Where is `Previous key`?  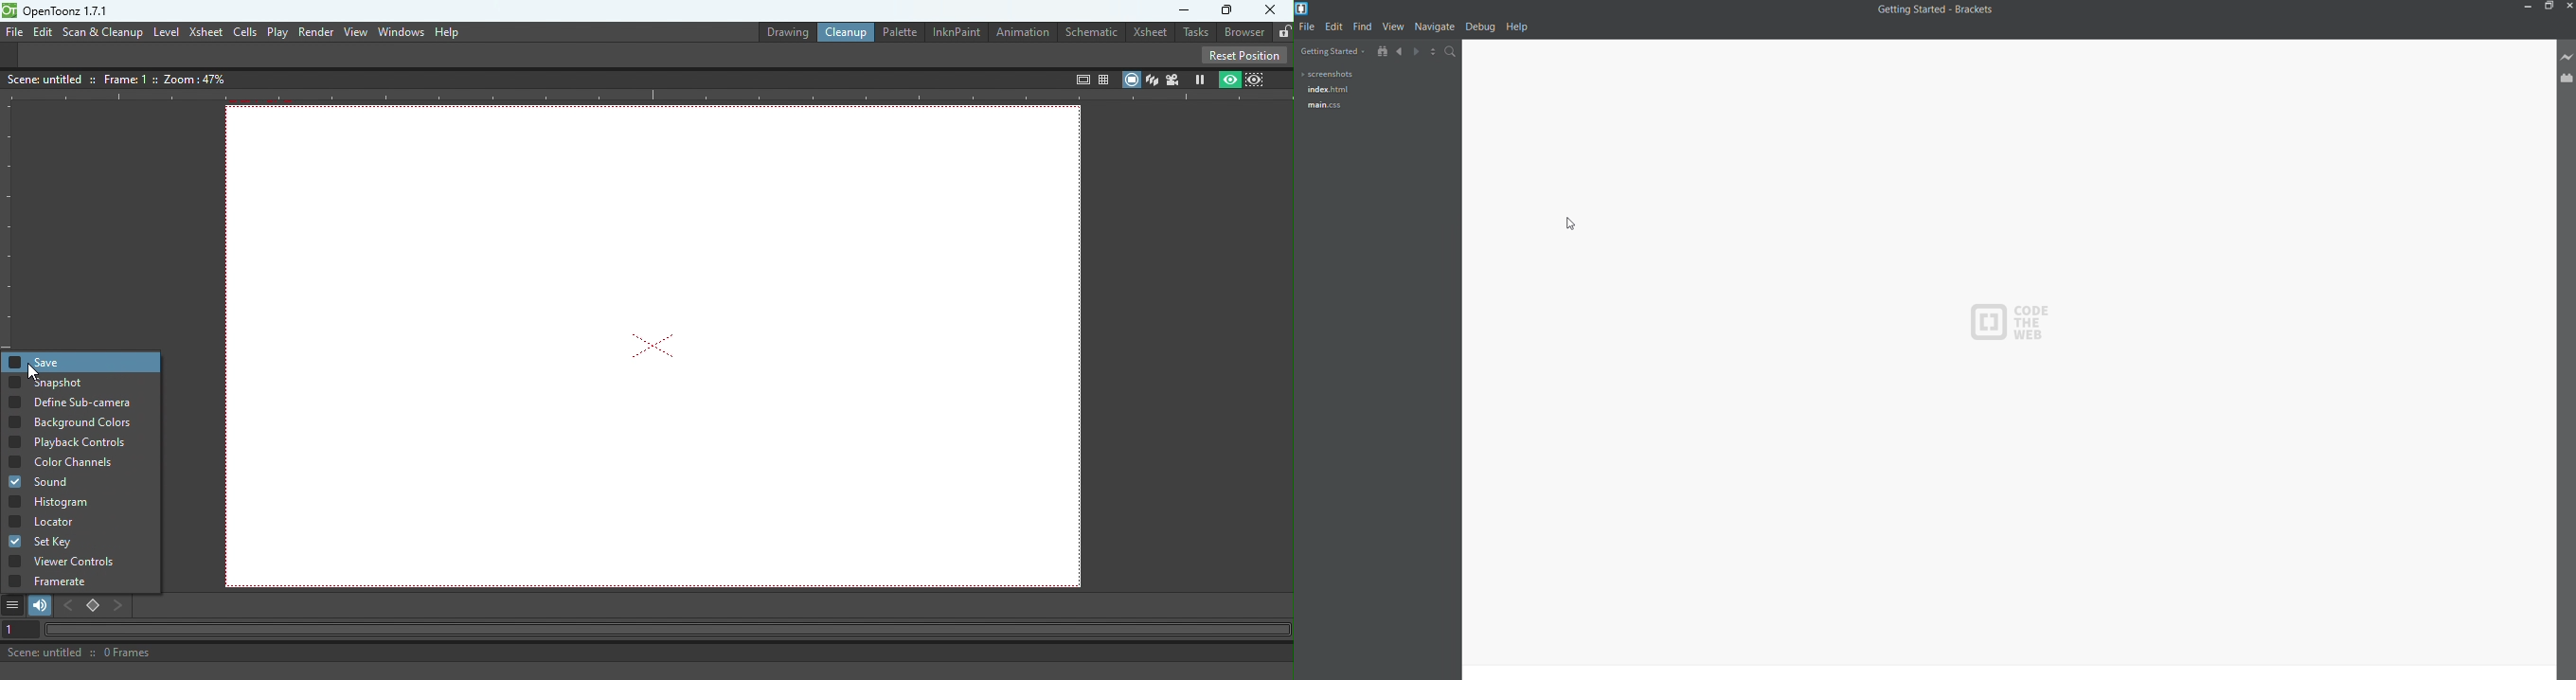
Previous key is located at coordinates (72, 606).